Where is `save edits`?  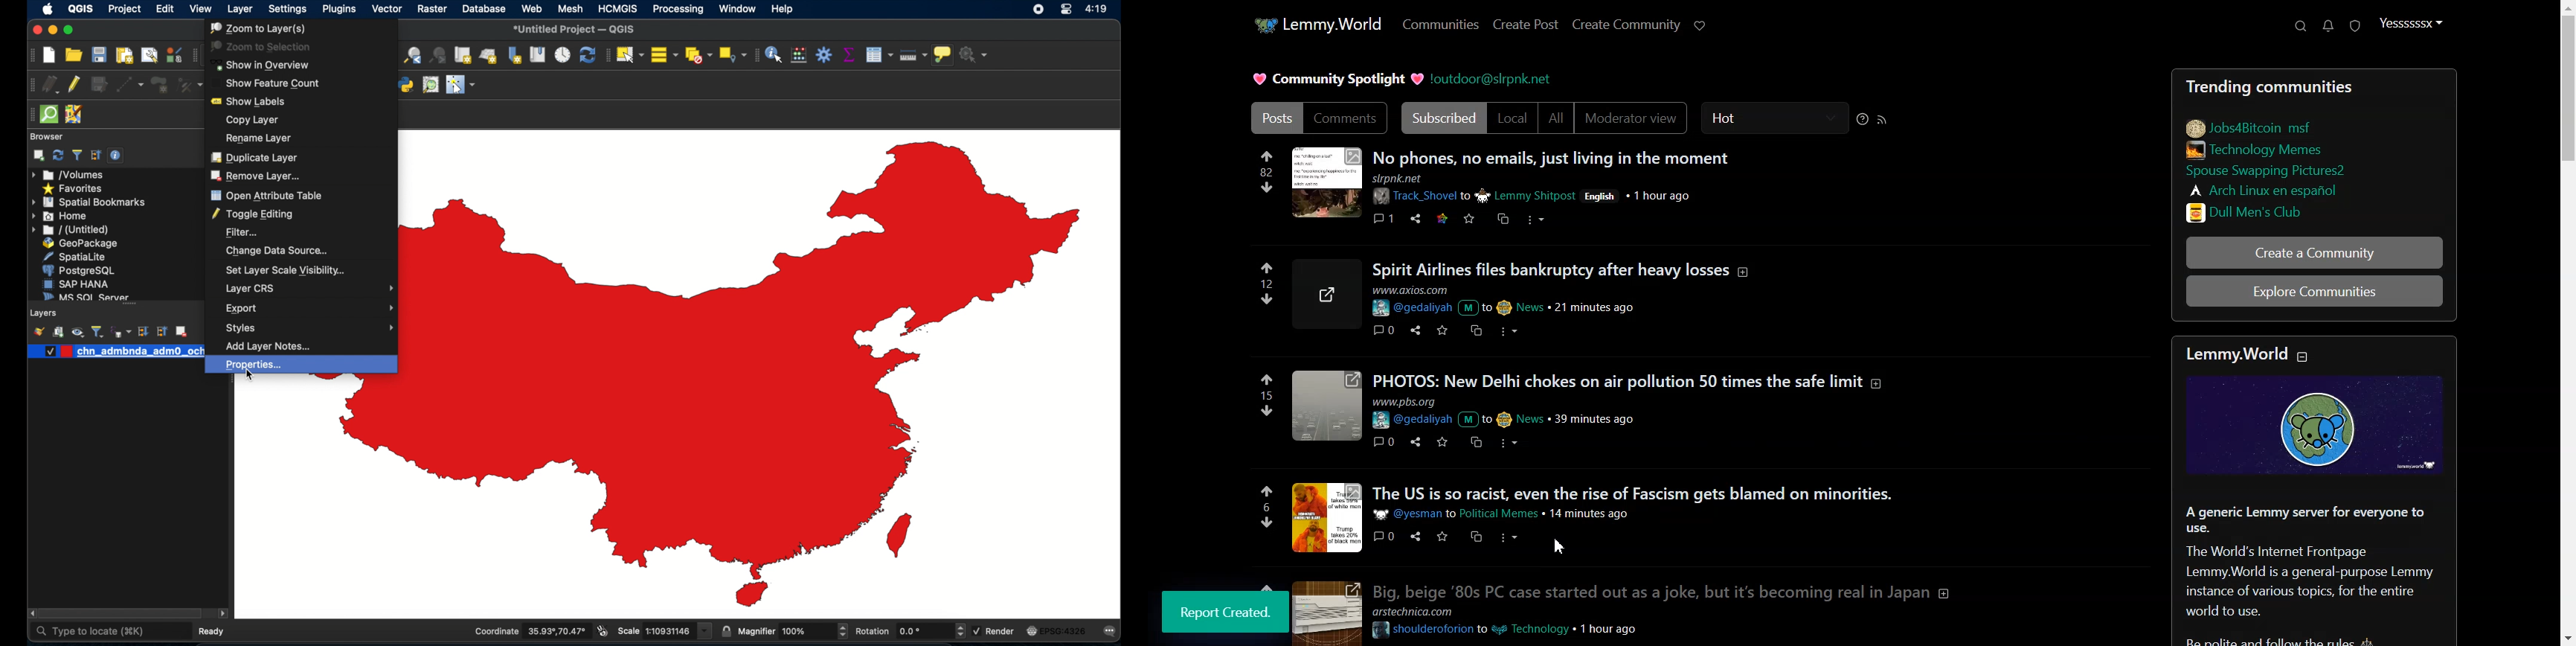 save edits is located at coordinates (100, 85).